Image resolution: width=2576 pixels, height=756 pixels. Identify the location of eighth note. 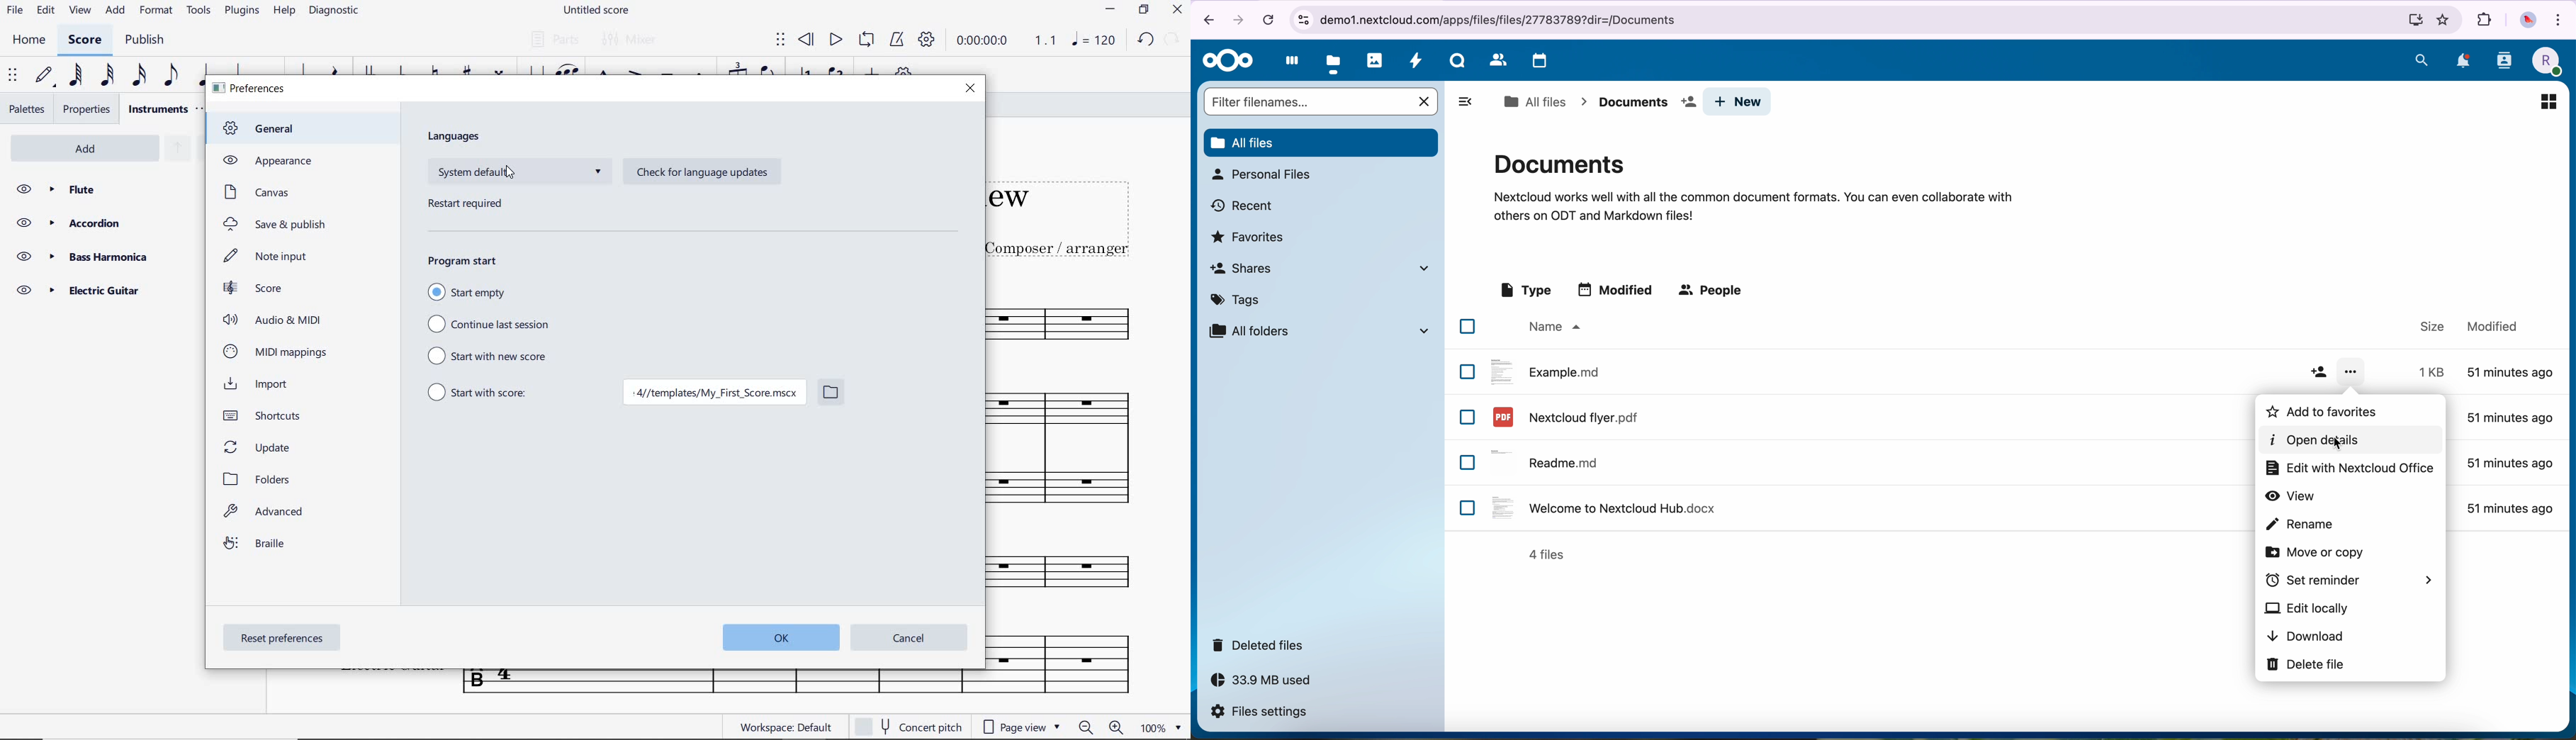
(169, 76).